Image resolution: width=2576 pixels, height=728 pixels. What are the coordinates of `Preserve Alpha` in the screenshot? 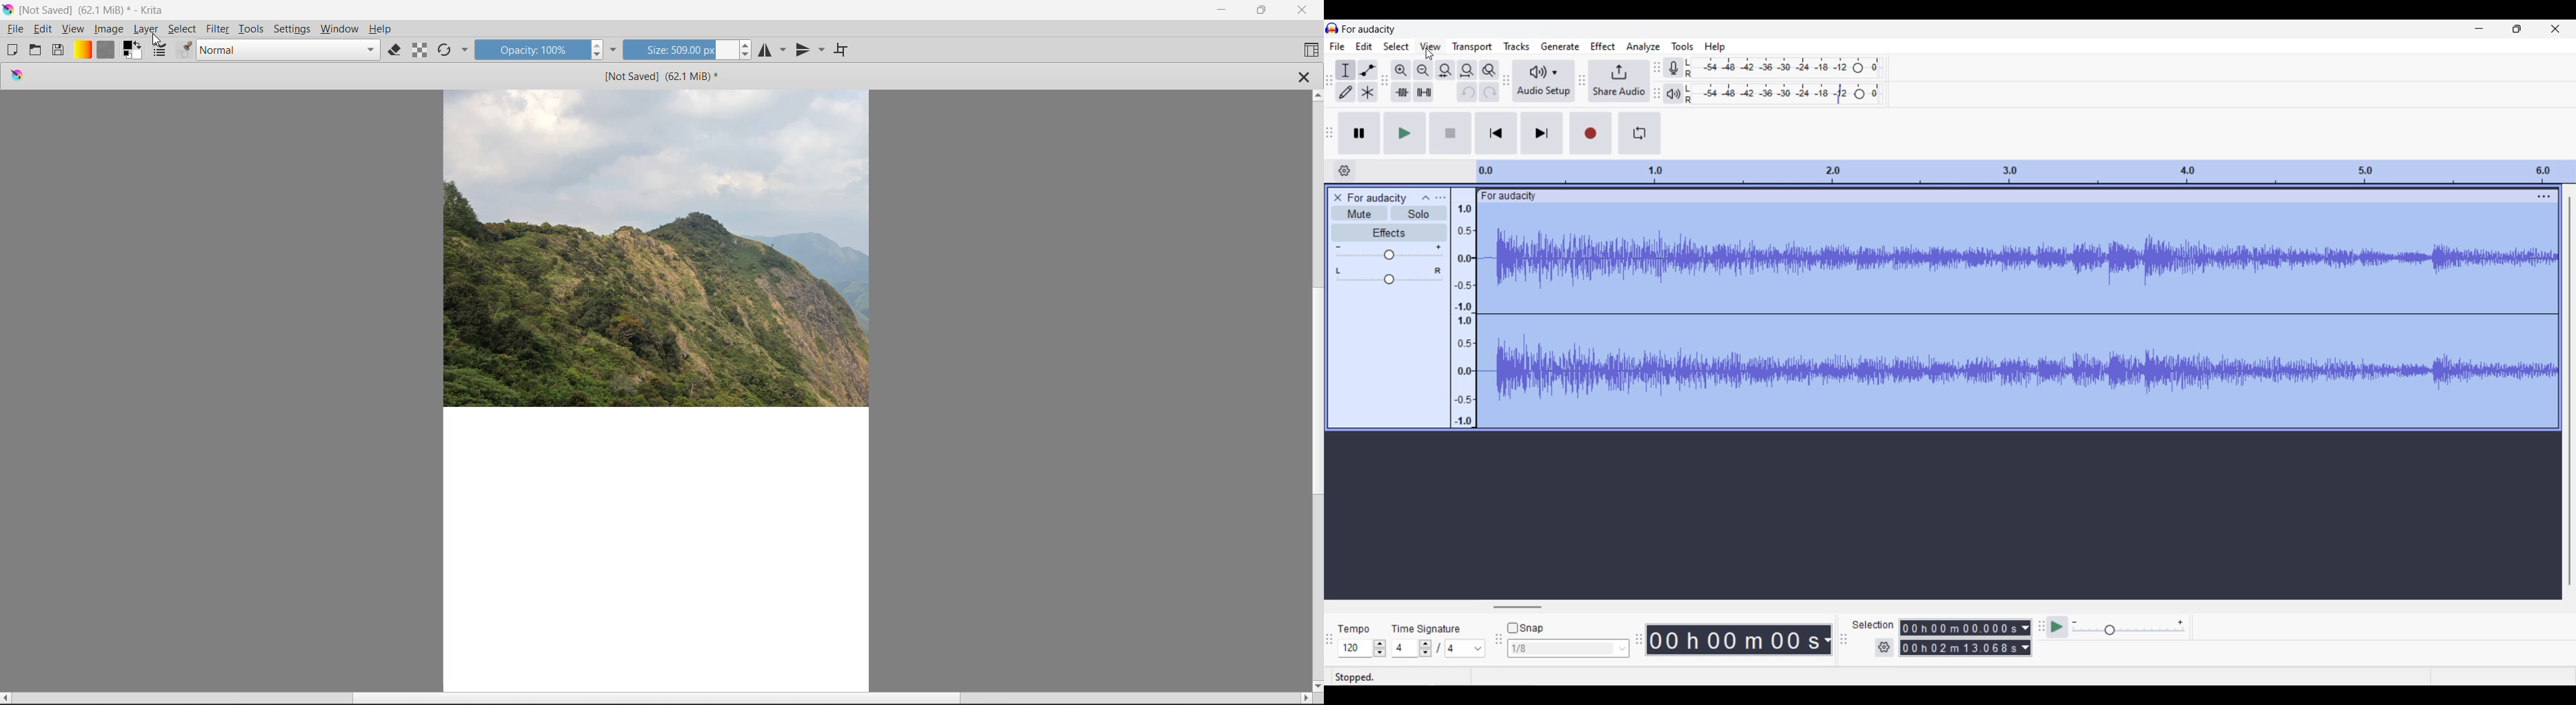 It's located at (421, 50).